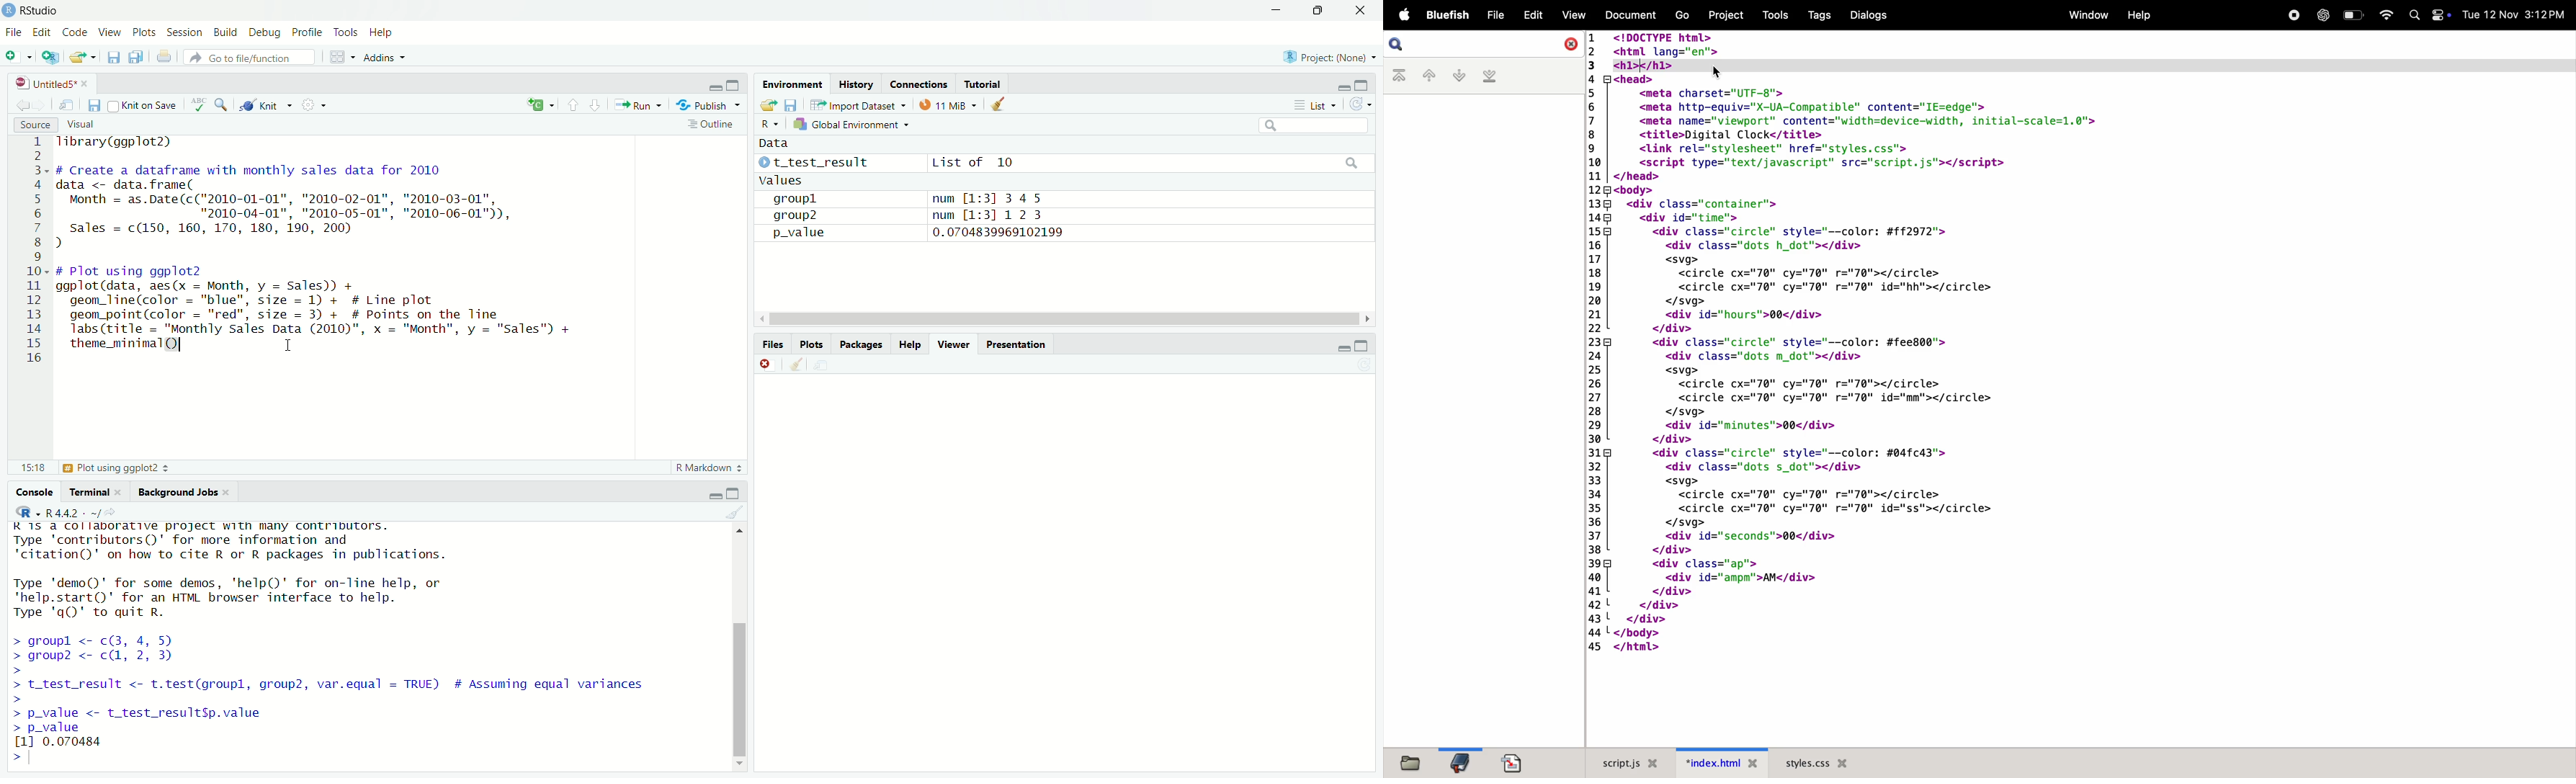 This screenshot has width=2576, height=784. What do you see at coordinates (93, 490) in the screenshot?
I see `Terminal` at bounding box center [93, 490].